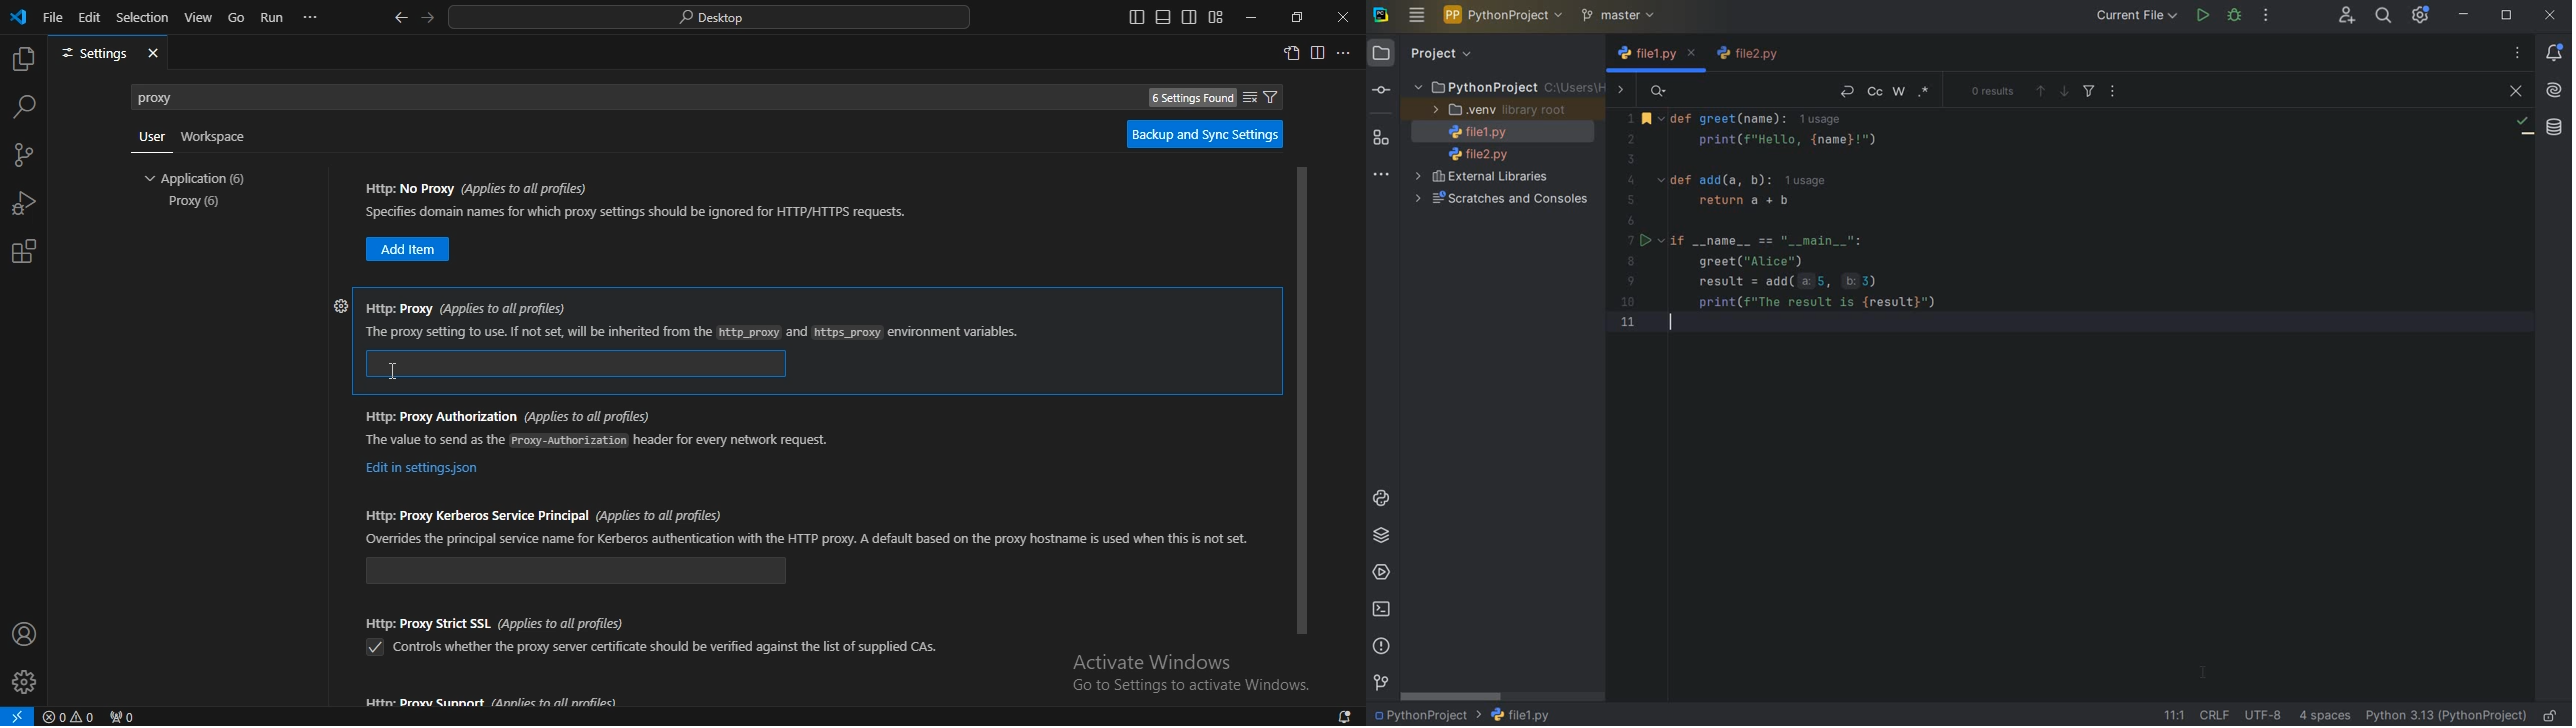 The image size is (2576, 728). Describe the element at coordinates (1383, 495) in the screenshot. I see `PYTHON CONSOLE` at that location.